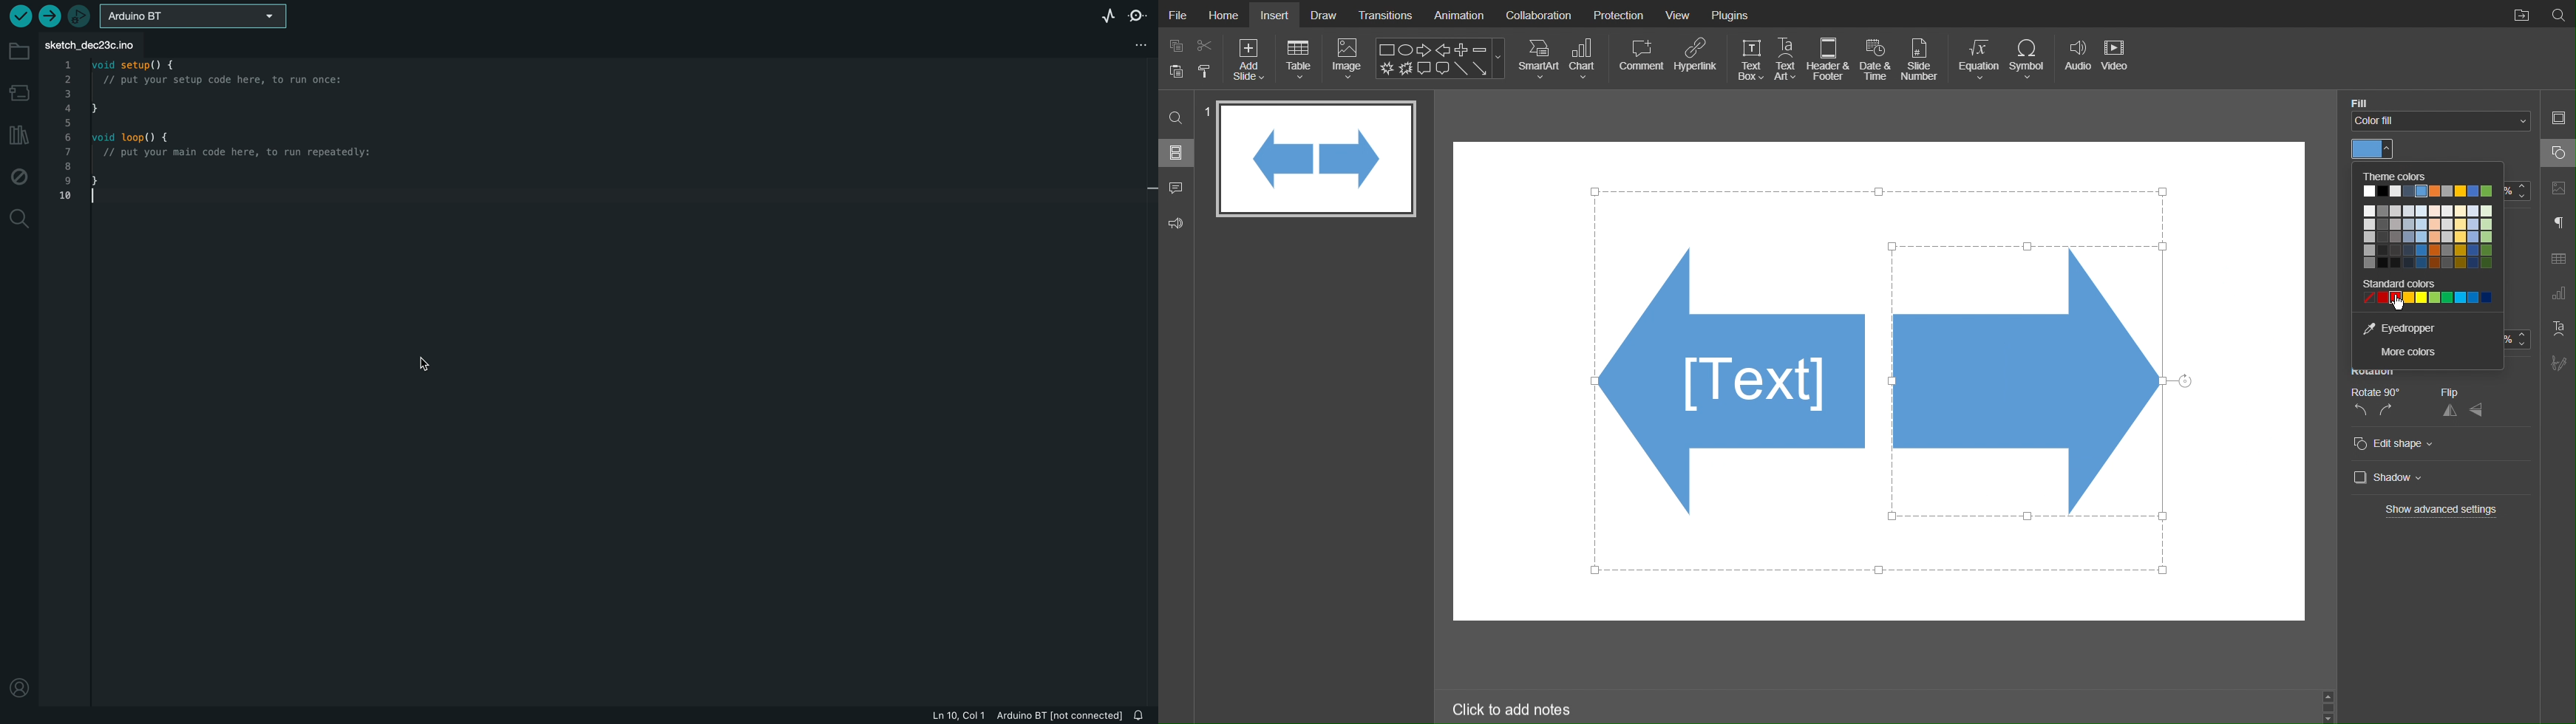 The height and width of the screenshot is (728, 2576). I want to click on Insert, so click(1277, 15).